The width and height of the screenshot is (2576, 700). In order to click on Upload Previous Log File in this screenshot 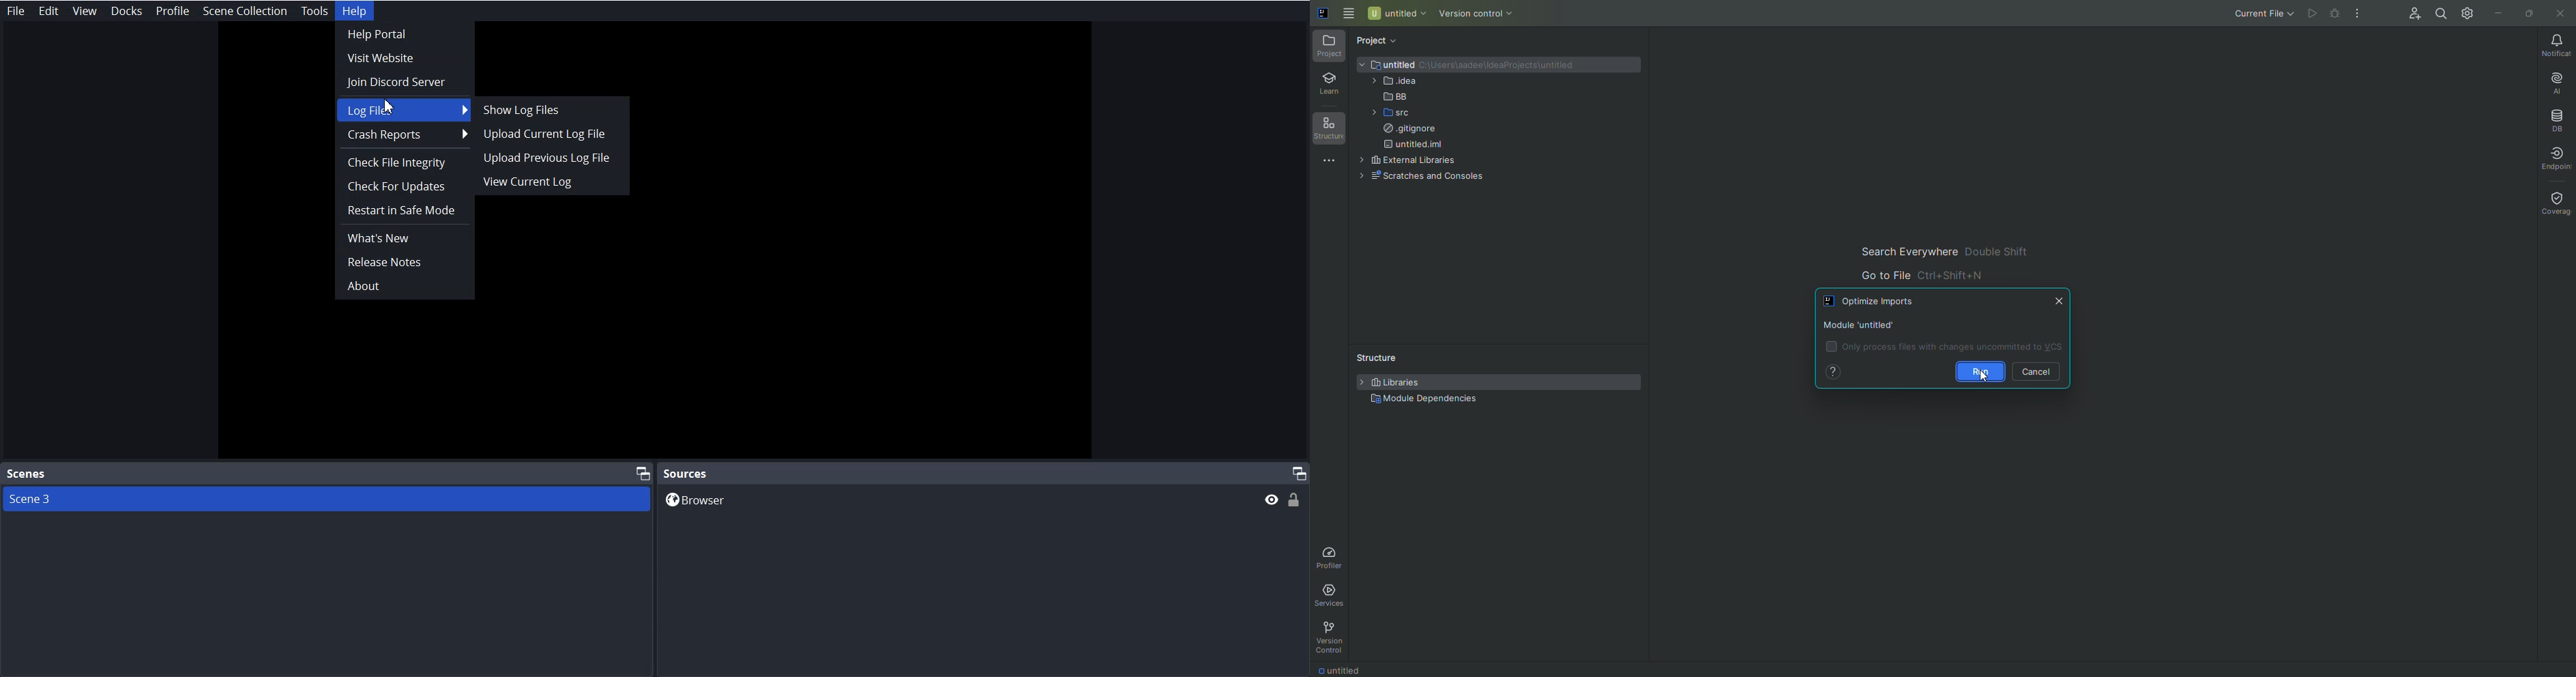, I will do `click(547, 159)`.